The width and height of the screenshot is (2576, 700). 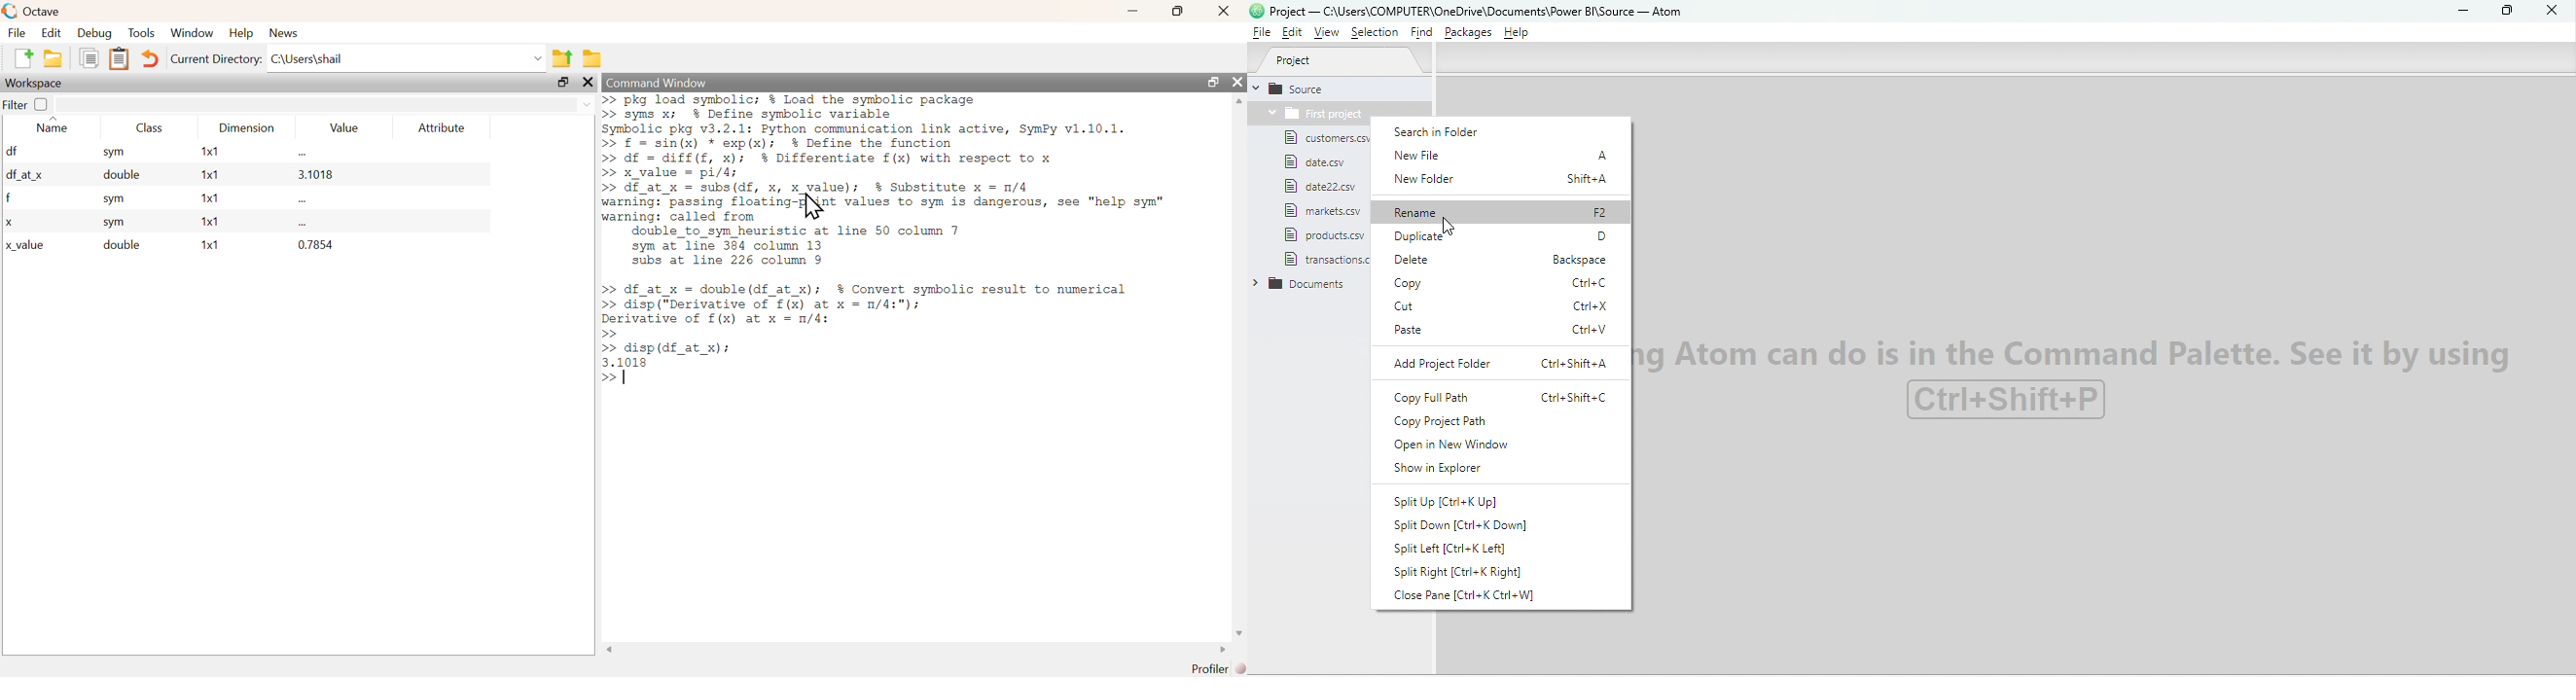 What do you see at coordinates (16, 32) in the screenshot?
I see `File` at bounding box center [16, 32].